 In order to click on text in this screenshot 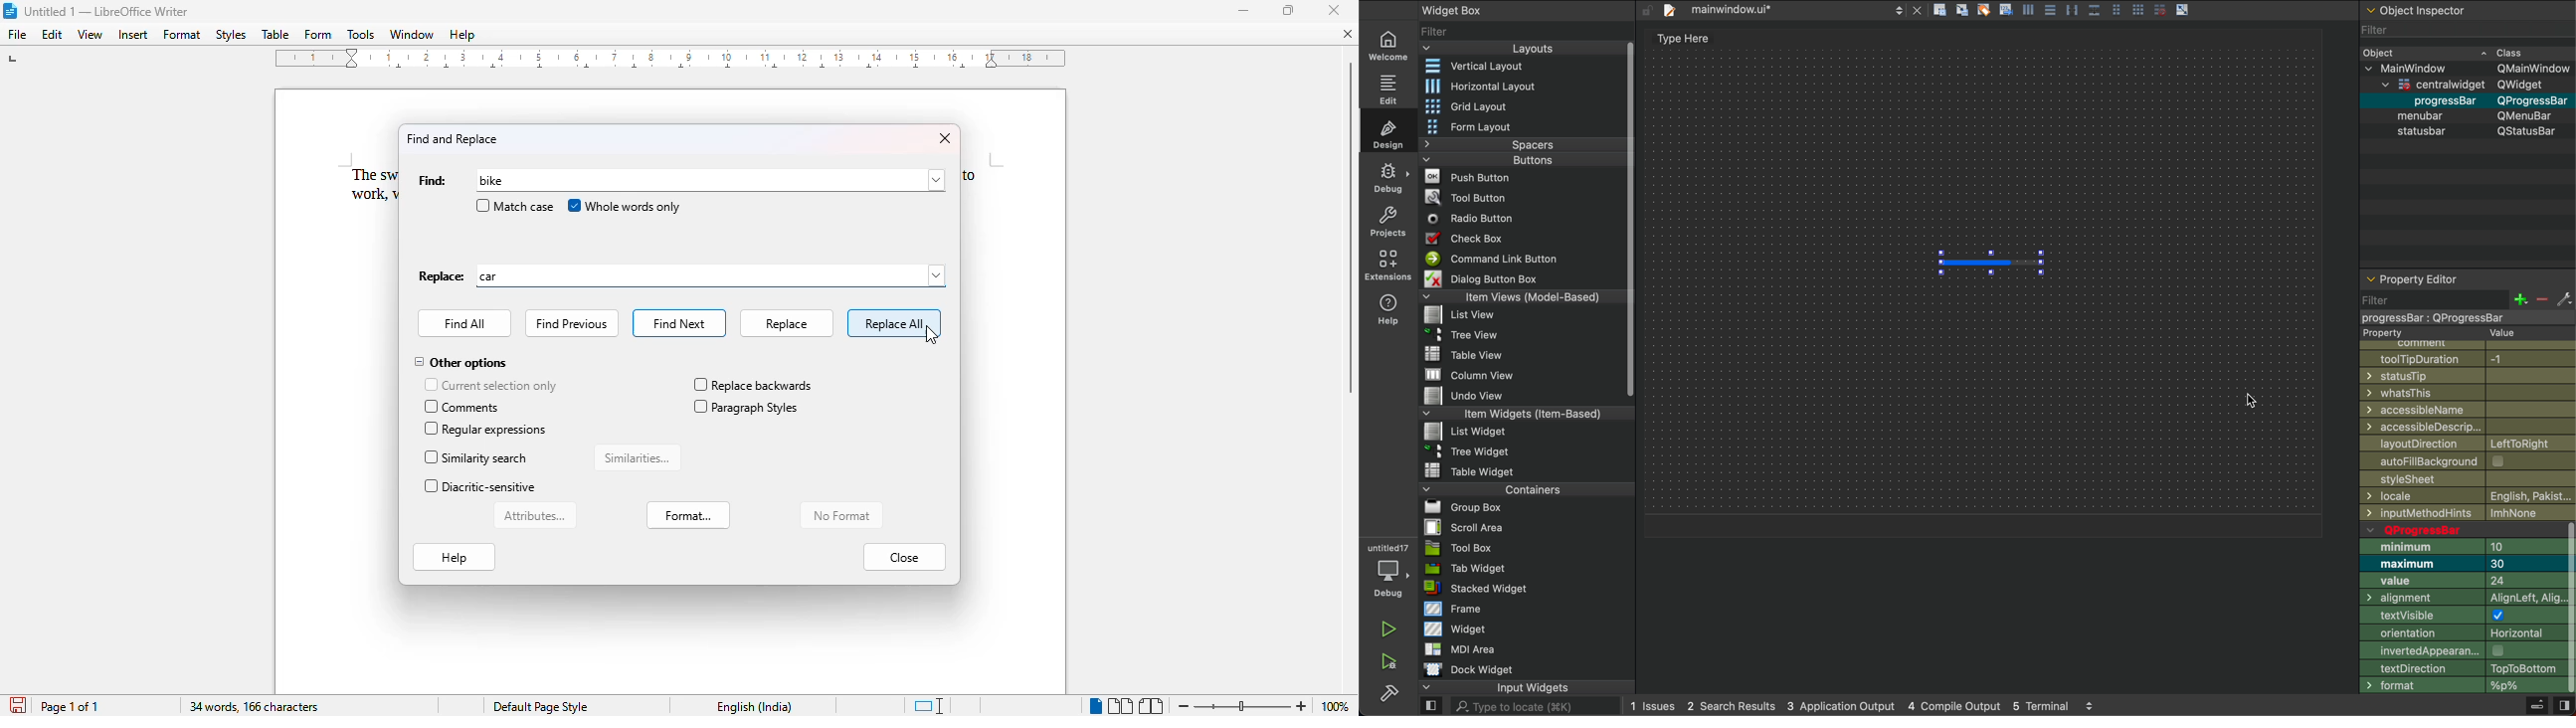, I will do `click(1678, 40)`.